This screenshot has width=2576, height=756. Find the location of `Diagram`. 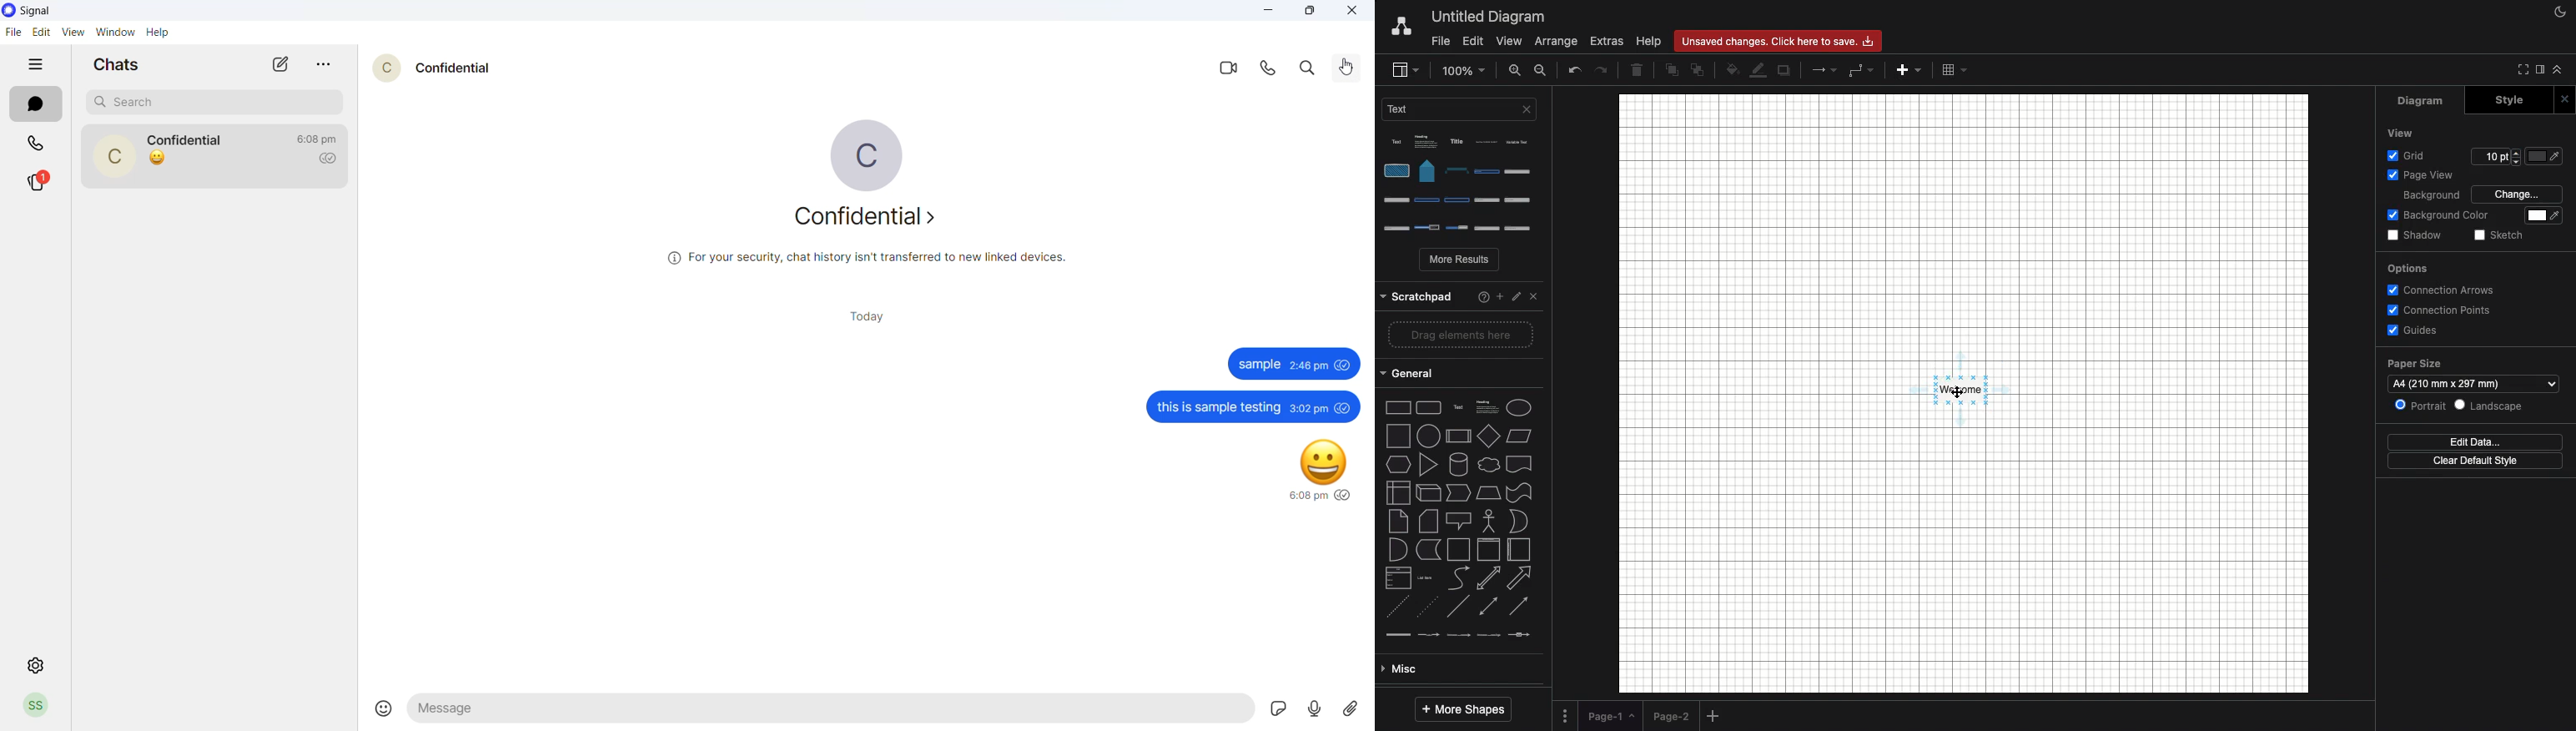

Diagram is located at coordinates (2419, 102).